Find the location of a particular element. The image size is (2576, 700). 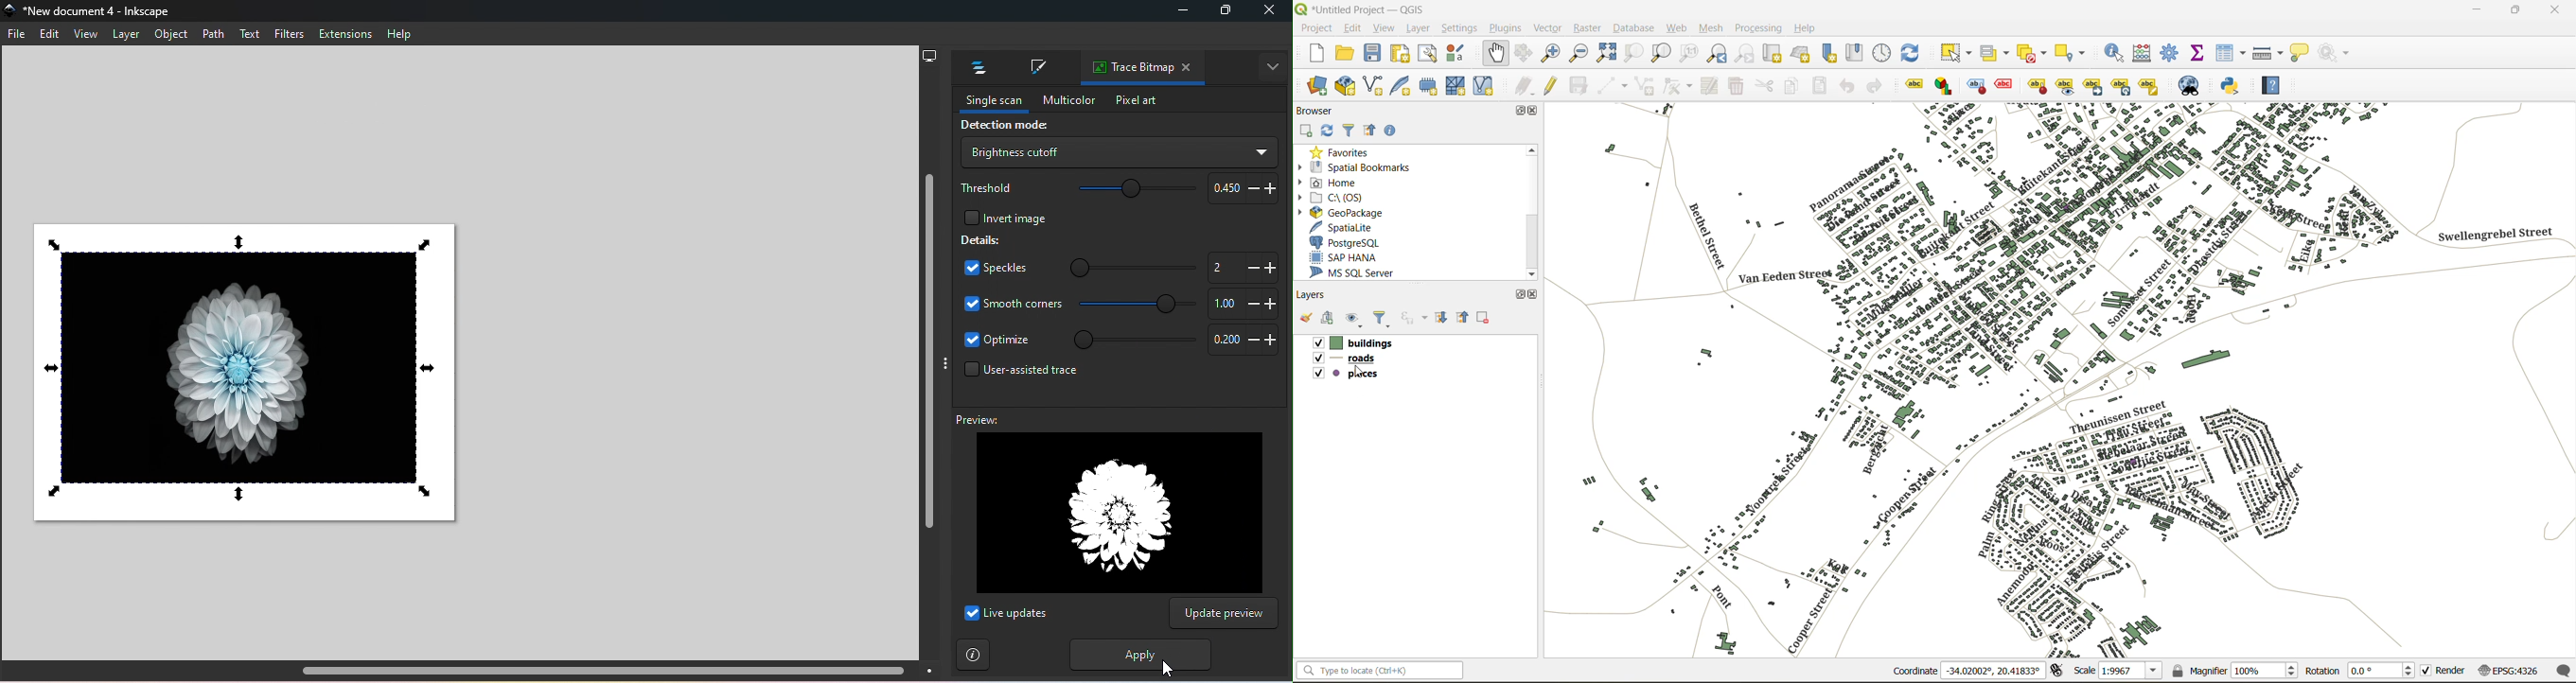

browser is located at coordinates (1317, 113).